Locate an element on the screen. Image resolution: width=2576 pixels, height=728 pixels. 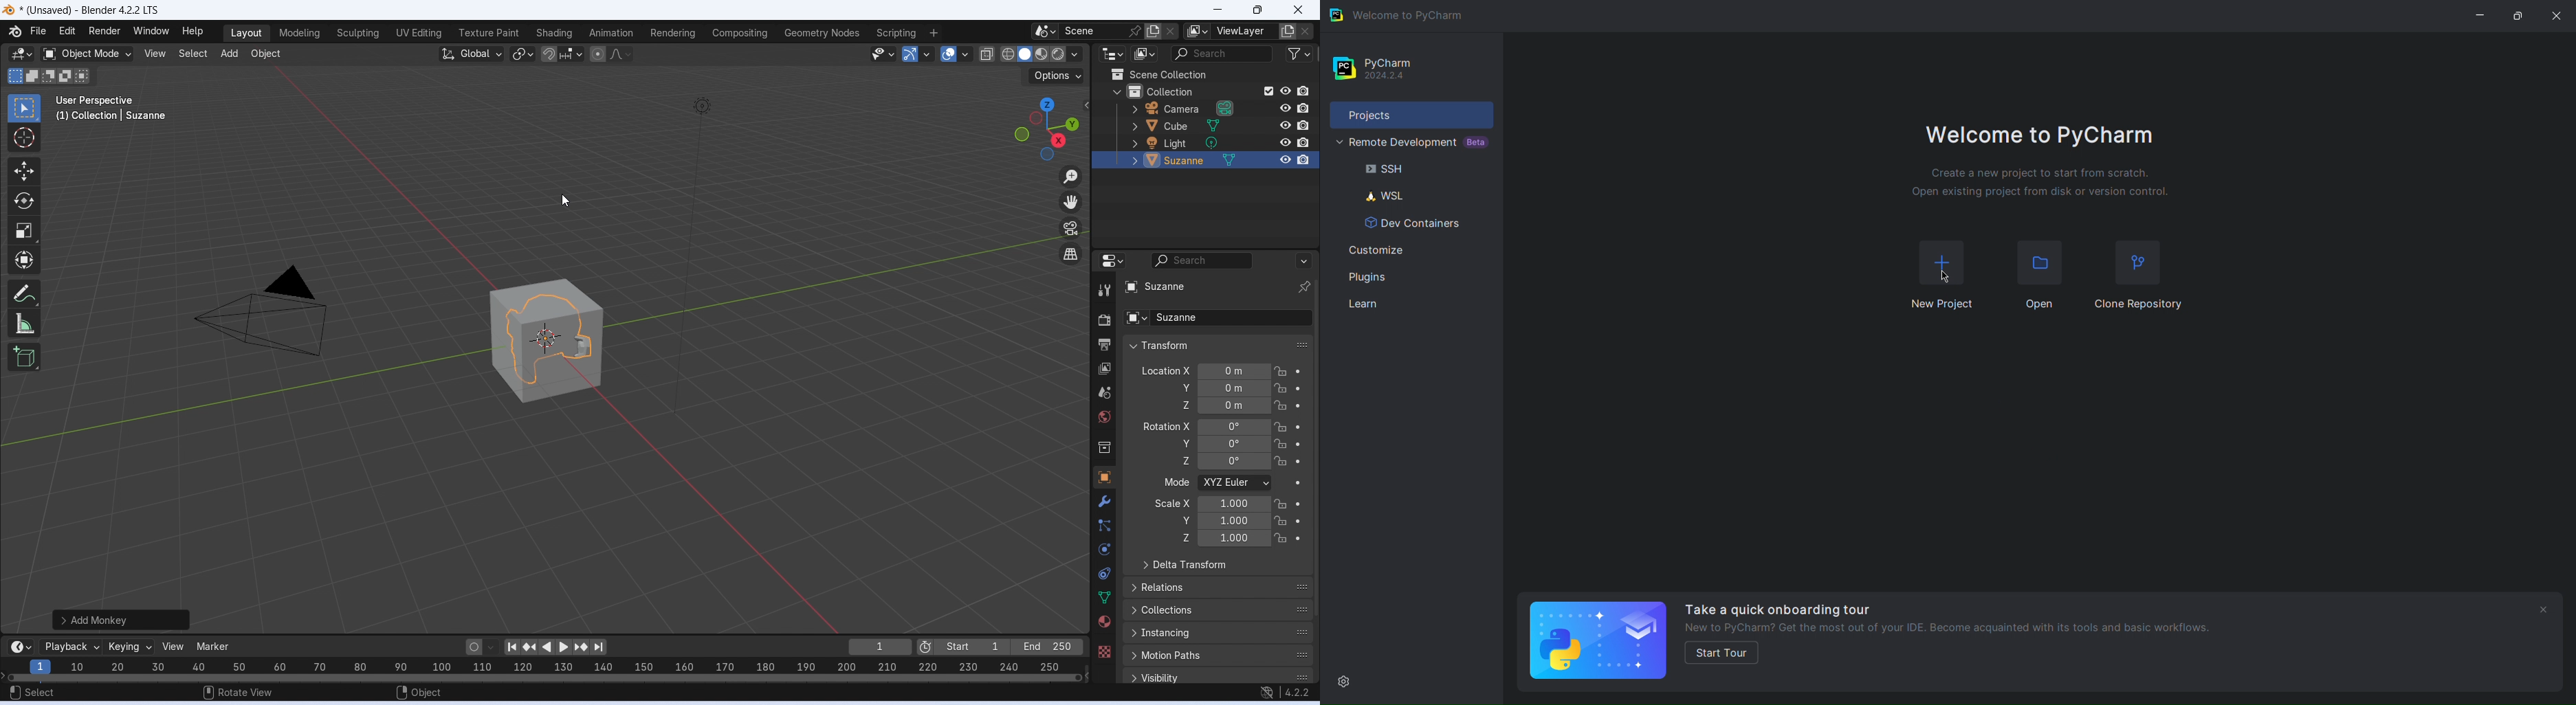
Shading is located at coordinates (553, 33).